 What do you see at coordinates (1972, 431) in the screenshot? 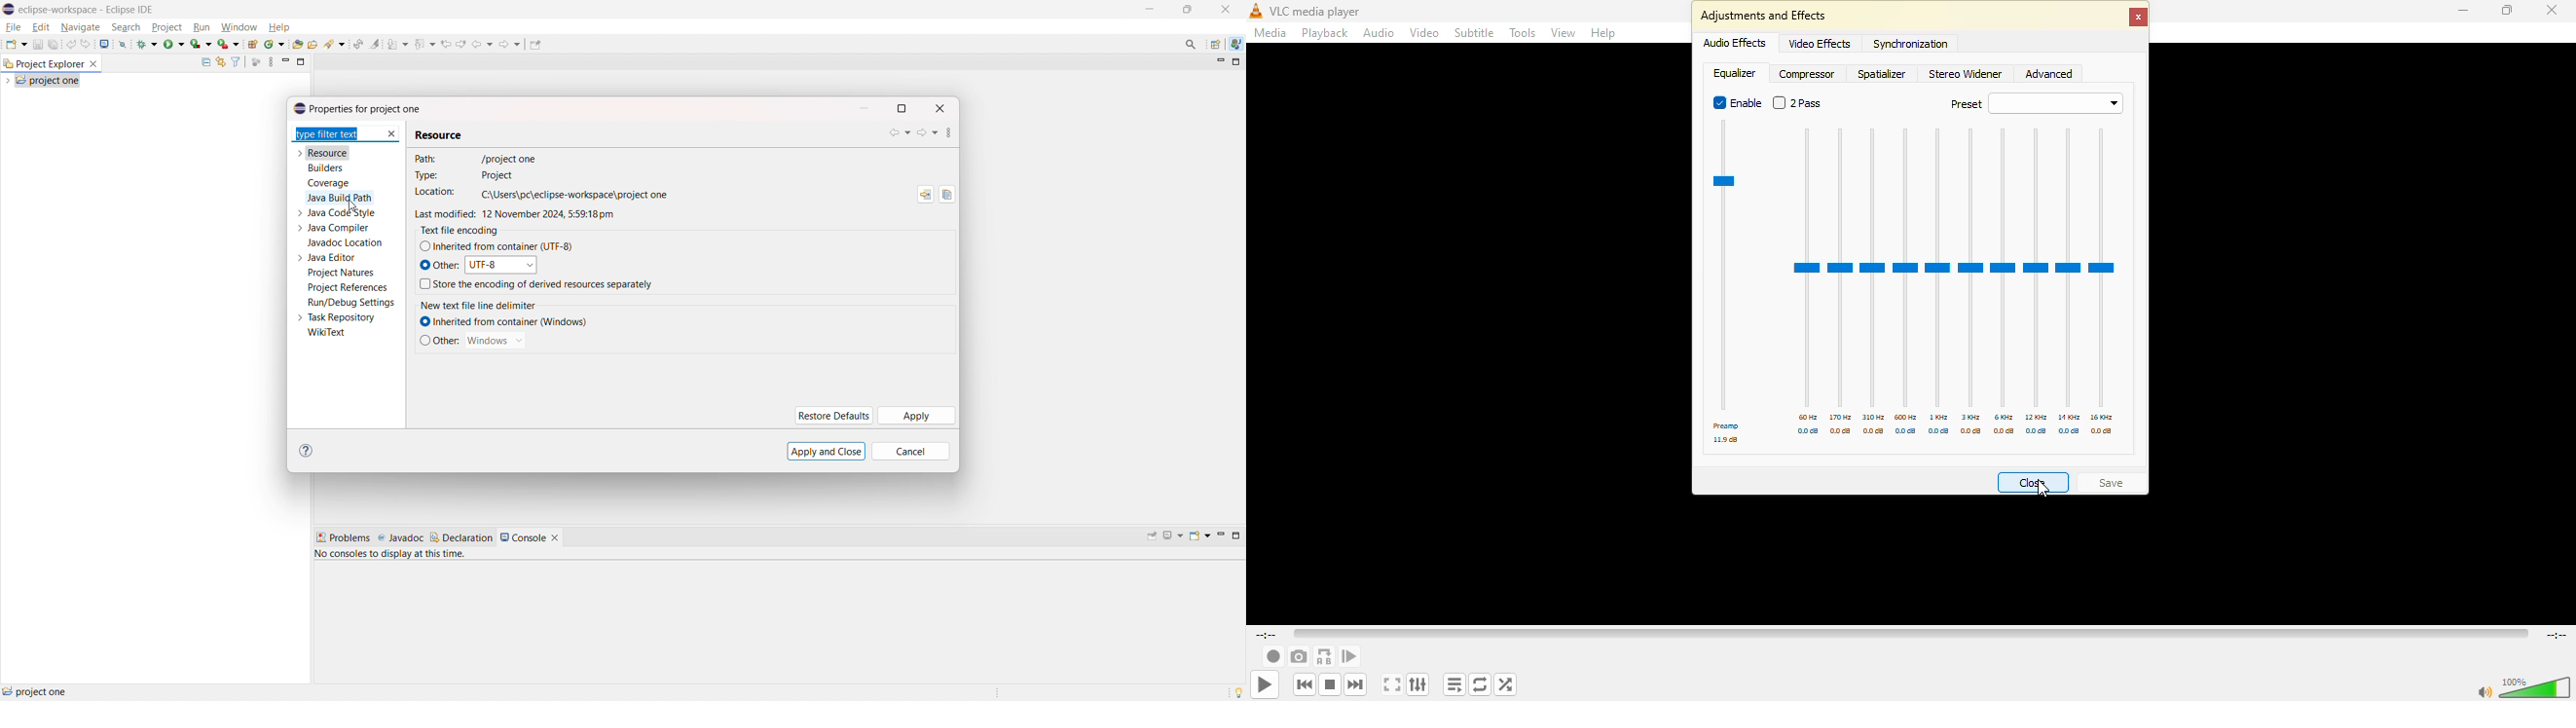
I see `db` at bounding box center [1972, 431].